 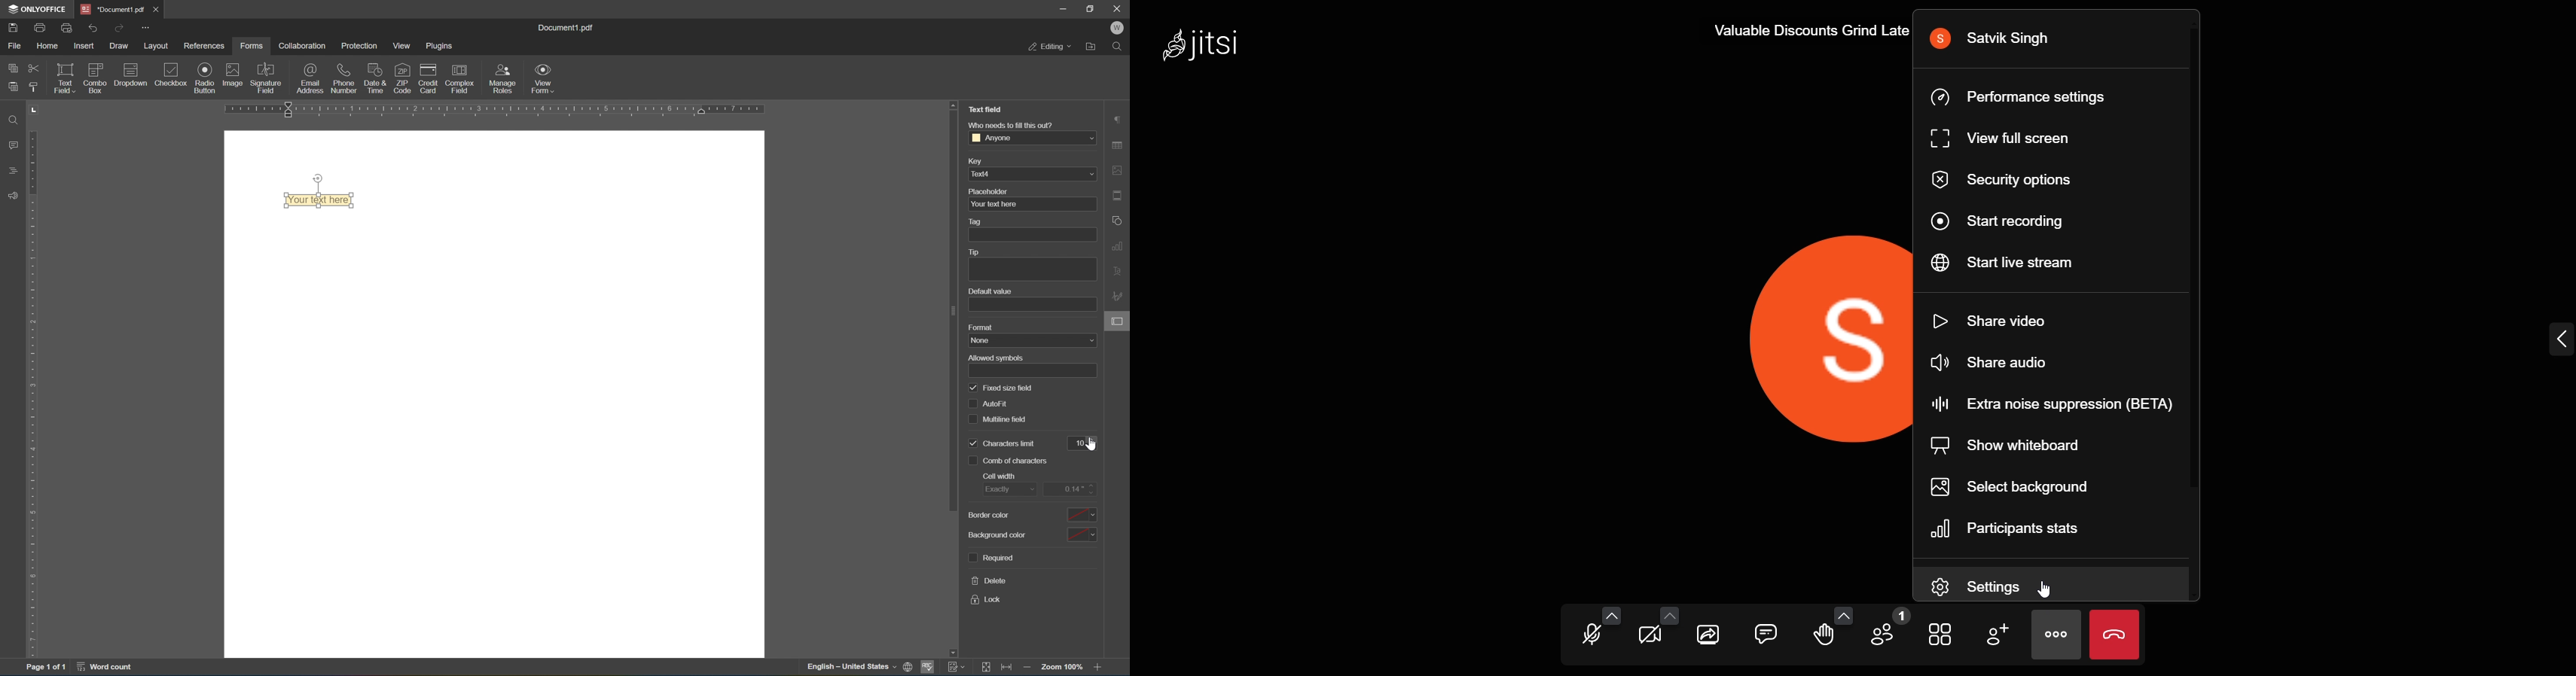 I want to click on more video option, so click(x=1671, y=616).